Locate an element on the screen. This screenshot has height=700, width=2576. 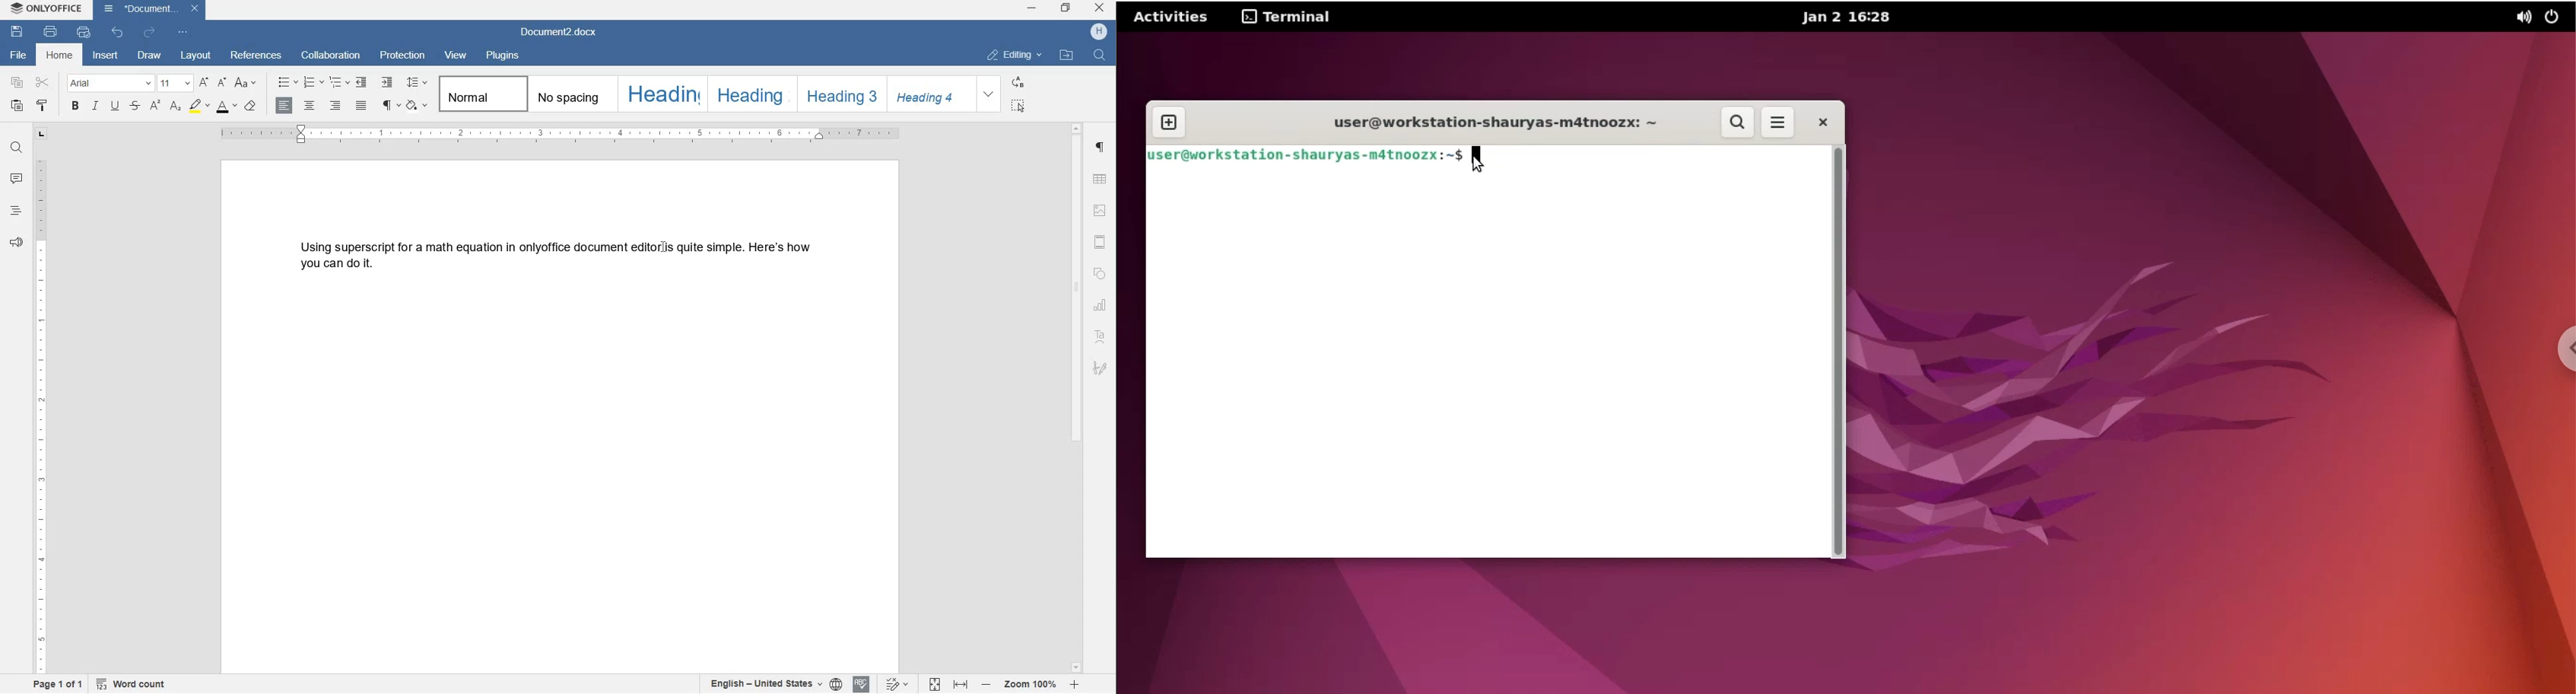
bullets is located at coordinates (288, 82).